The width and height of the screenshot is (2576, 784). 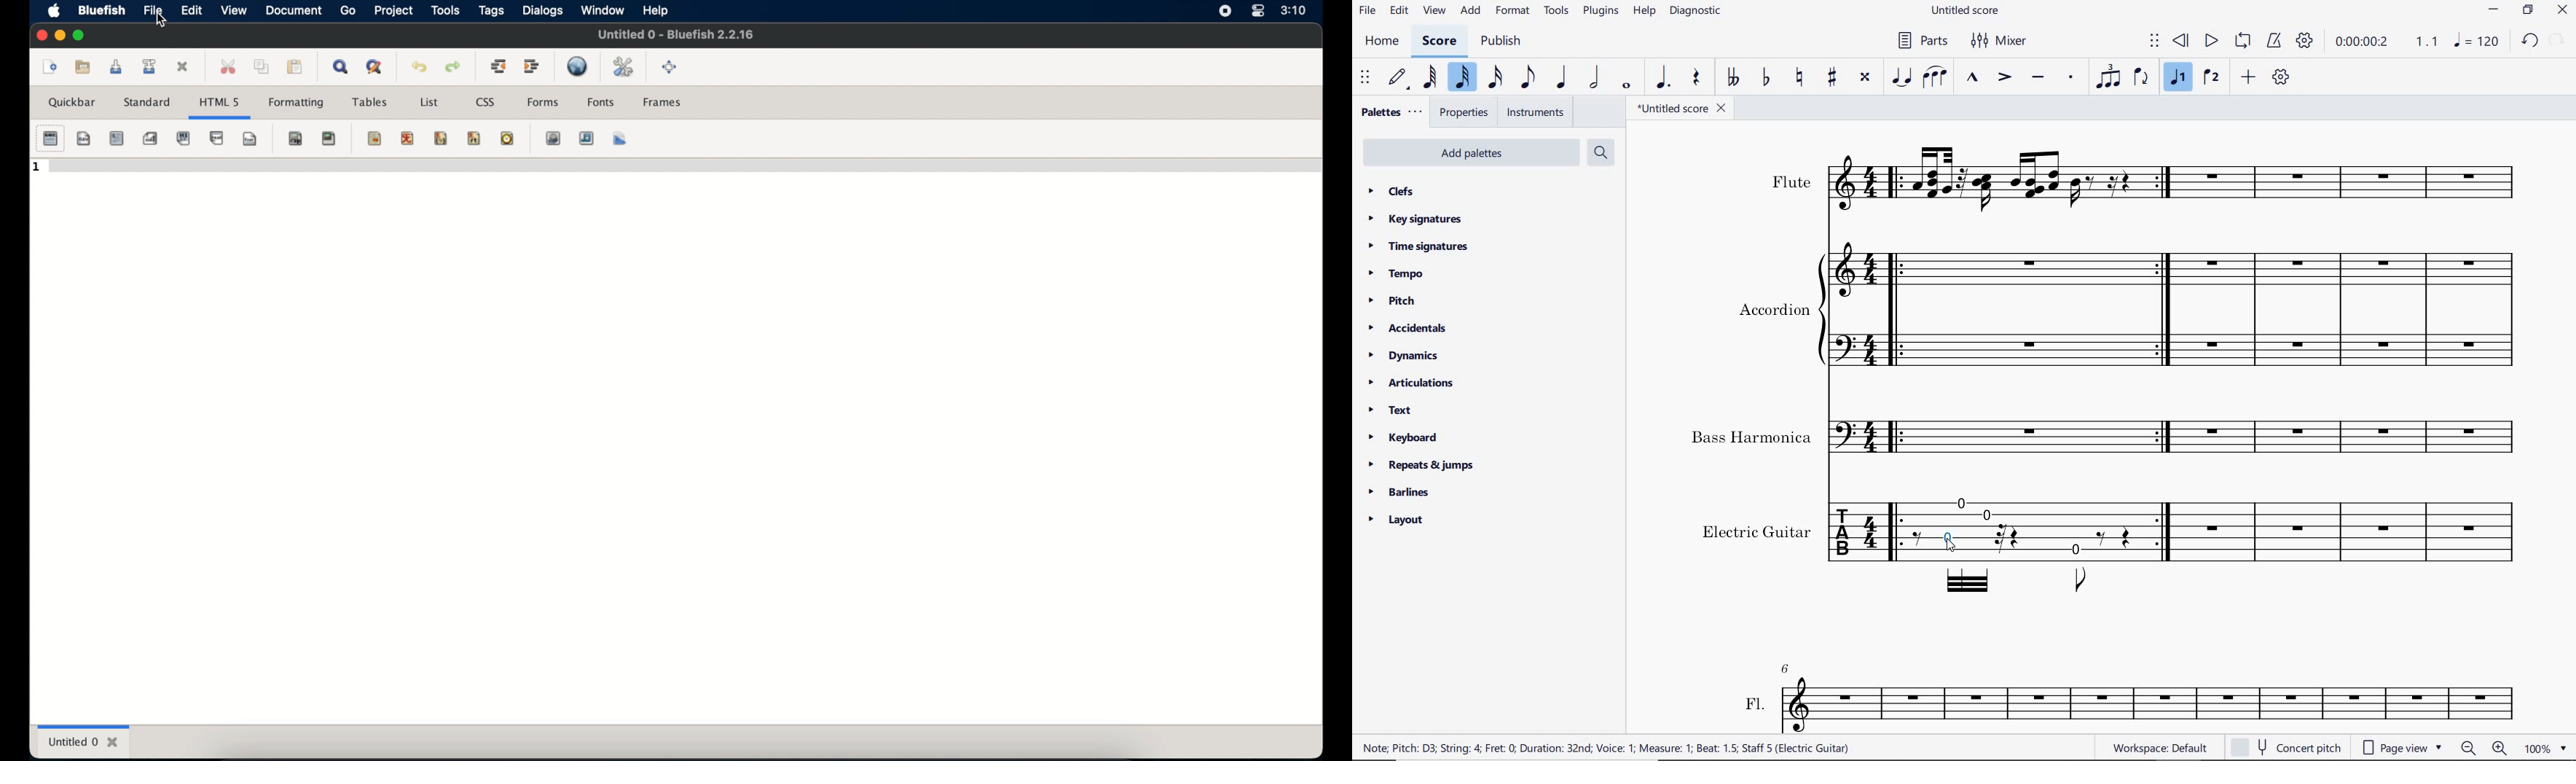 I want to click on select to move, so click(x=2153, y=42).